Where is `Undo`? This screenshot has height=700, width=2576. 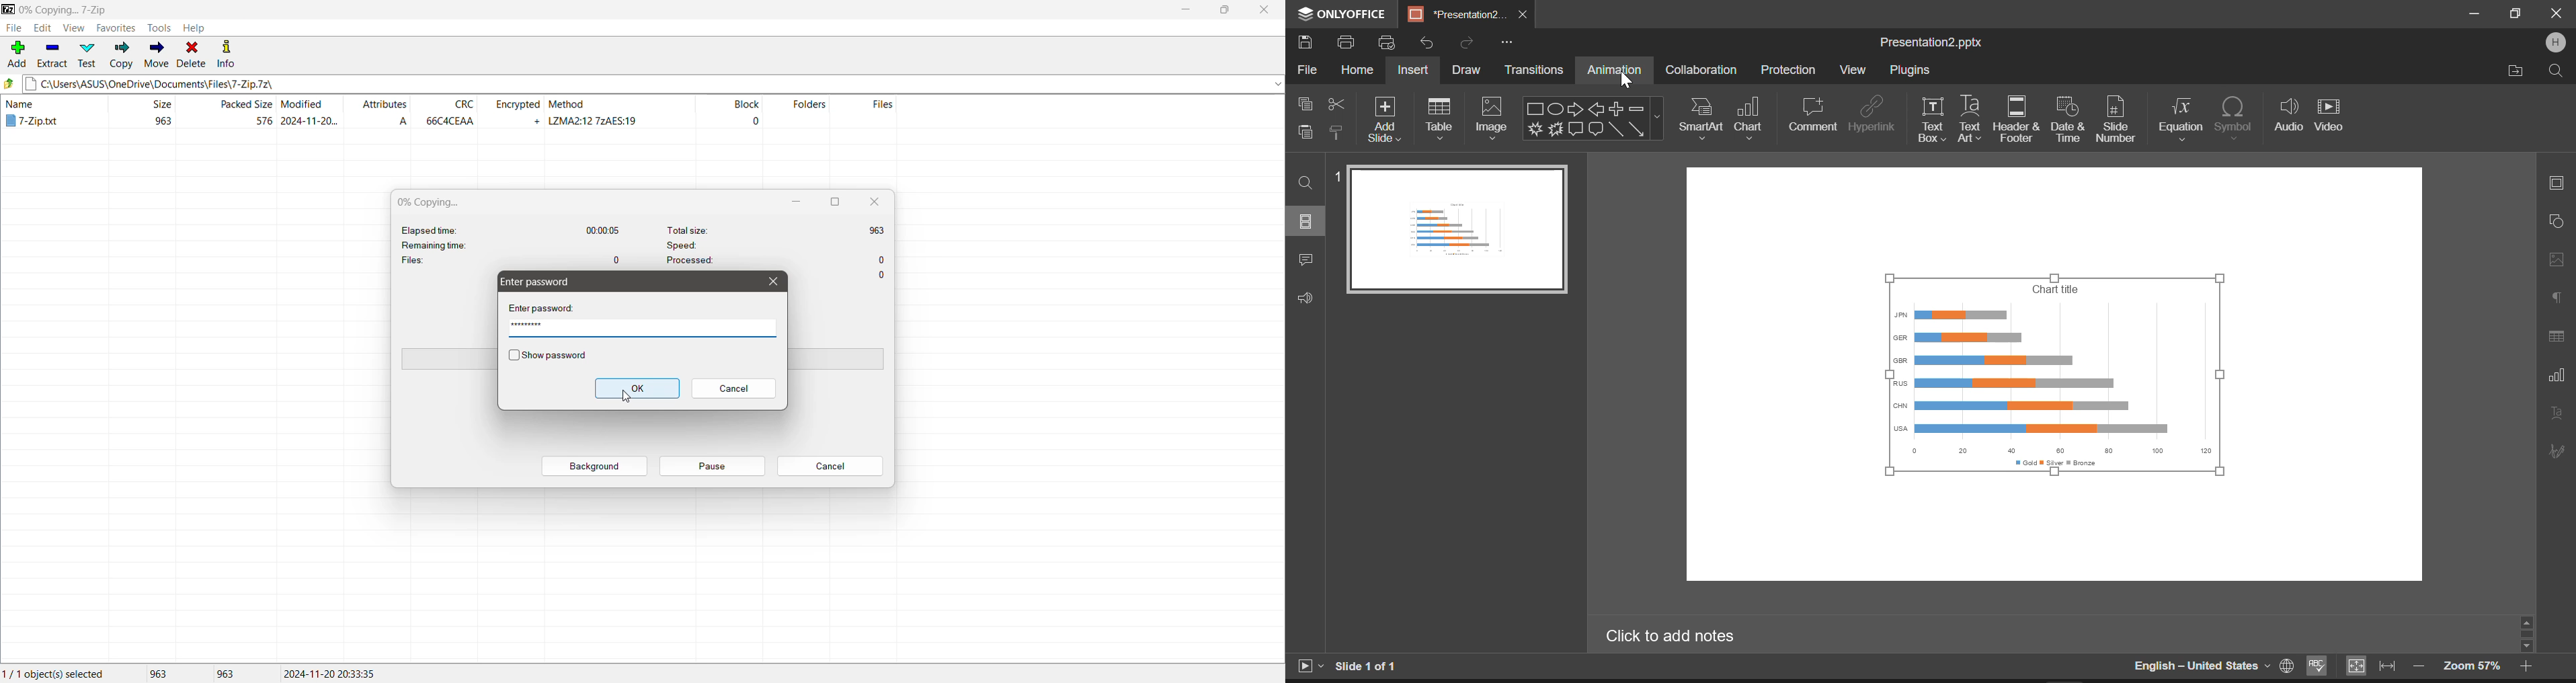
Undo is located at coordinates (1427, 40).